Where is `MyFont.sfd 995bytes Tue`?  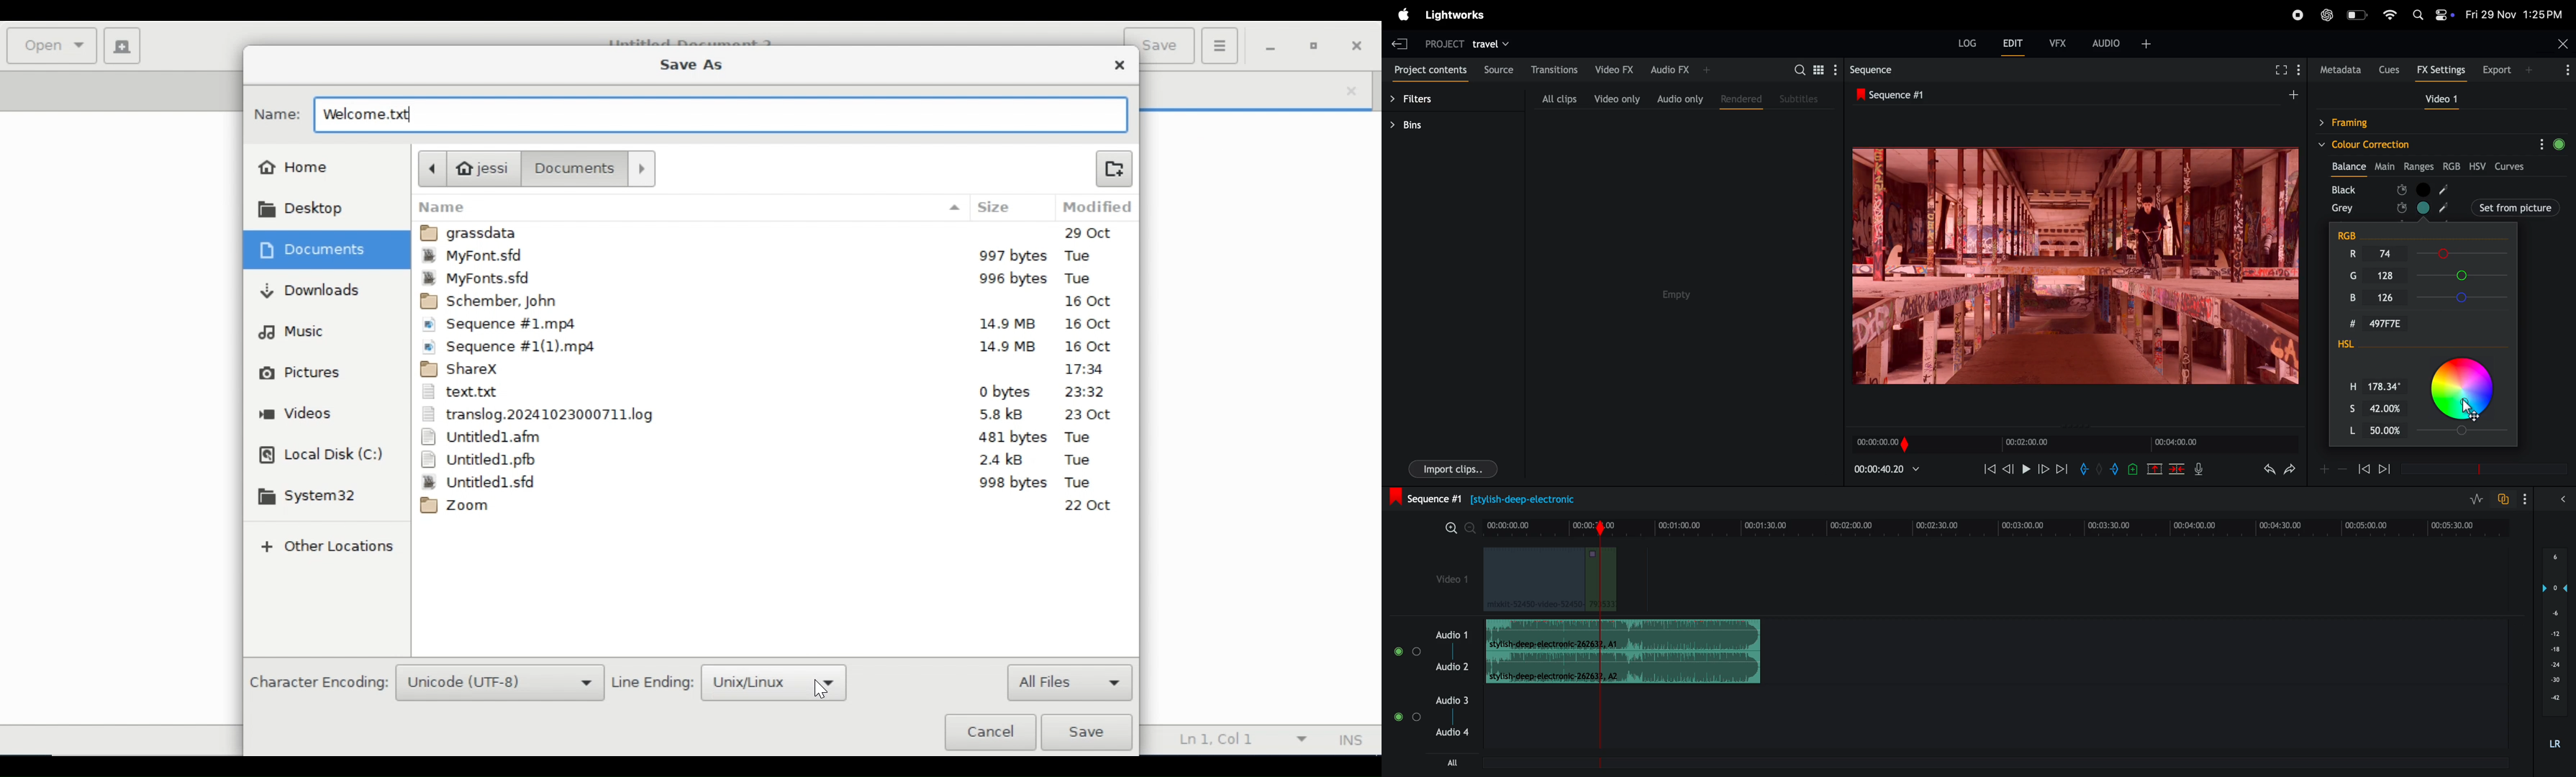
MyFont.sfd 995bytes Tue is located at coordinates (775, 279).